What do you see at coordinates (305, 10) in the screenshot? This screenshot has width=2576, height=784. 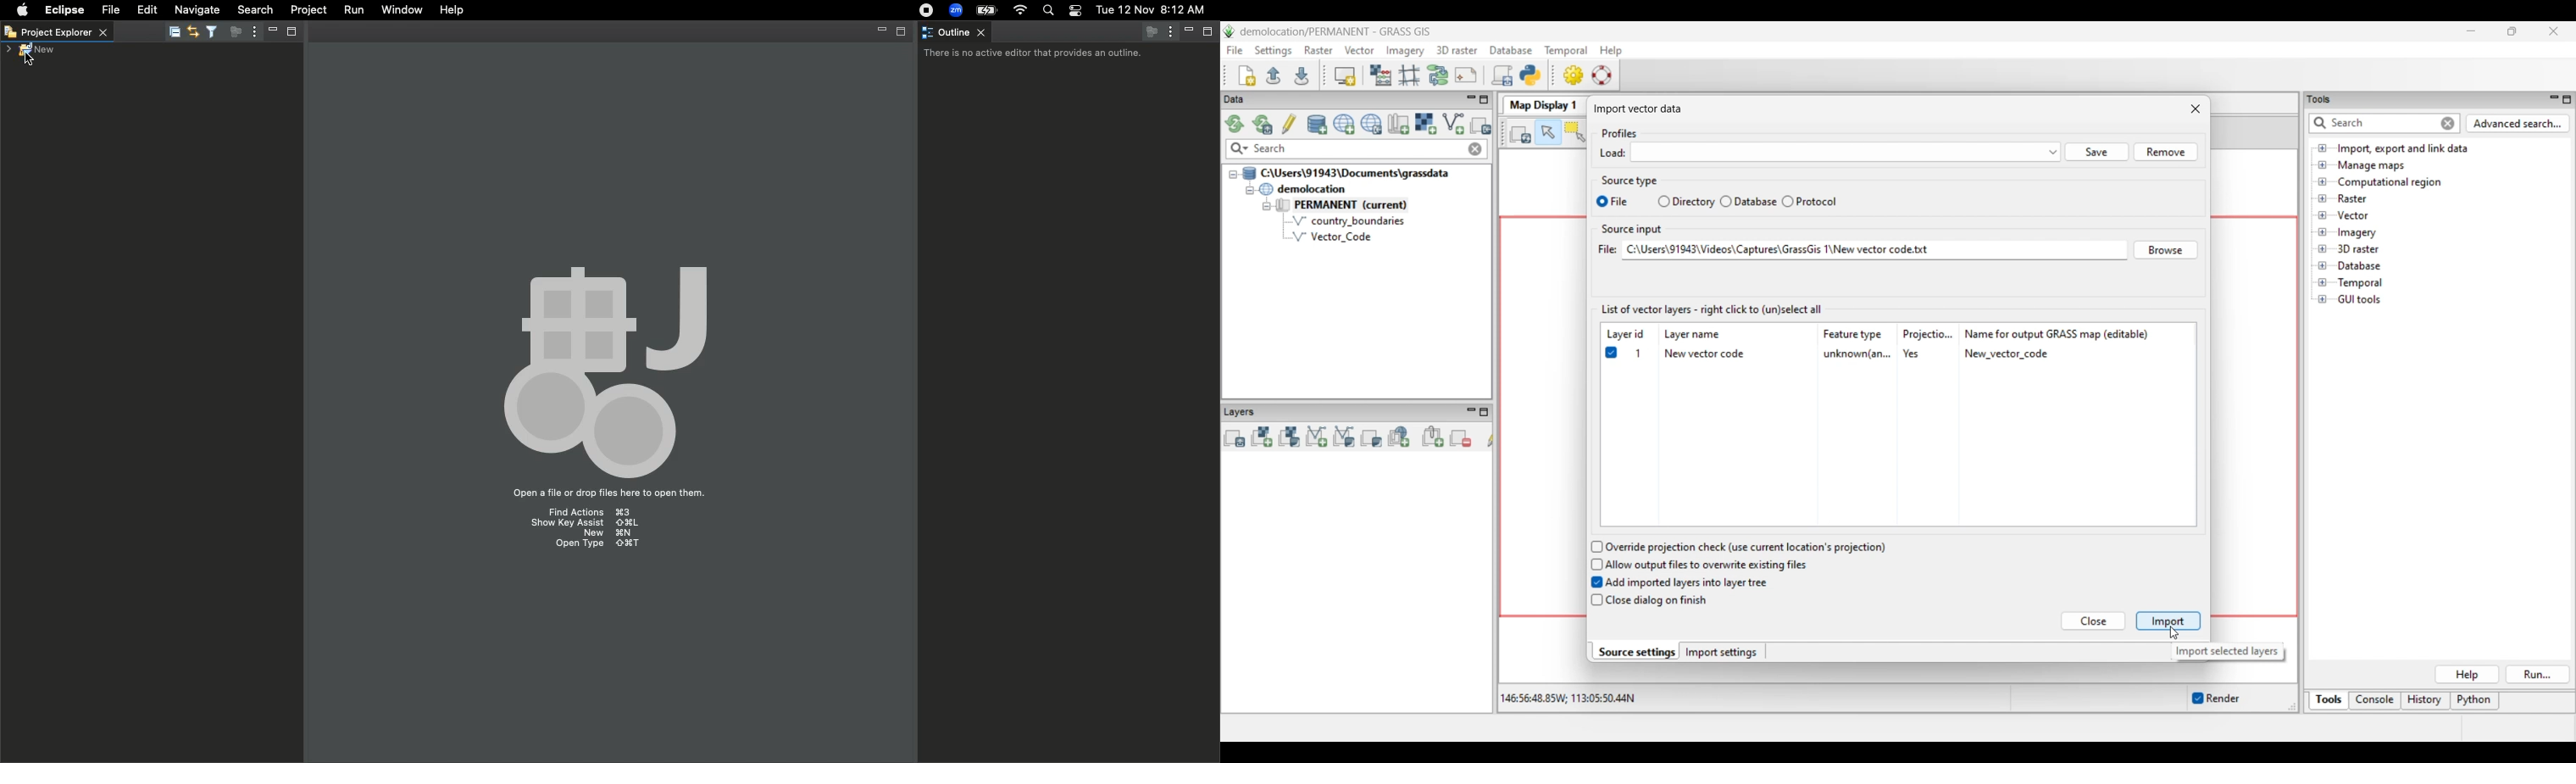 I see `Project` at bounding box center [305, 10].